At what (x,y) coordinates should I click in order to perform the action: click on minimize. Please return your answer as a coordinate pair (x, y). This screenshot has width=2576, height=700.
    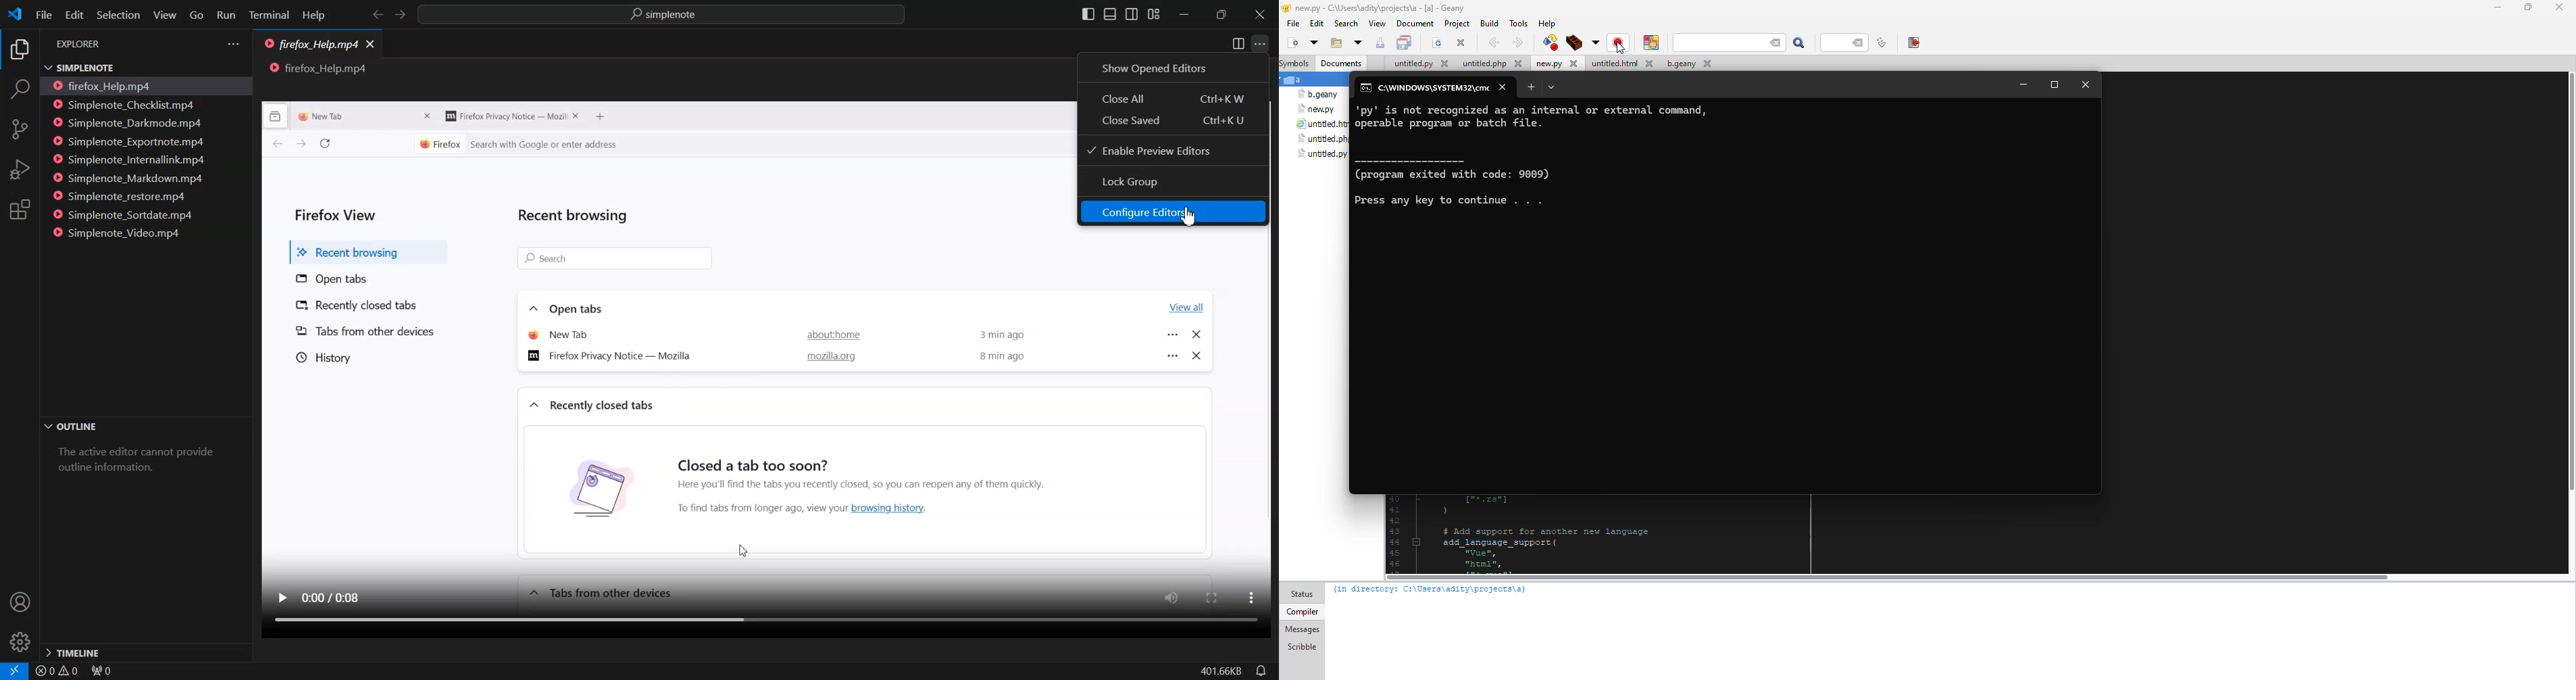
    Looking at the image, I should click on (2022, 85).